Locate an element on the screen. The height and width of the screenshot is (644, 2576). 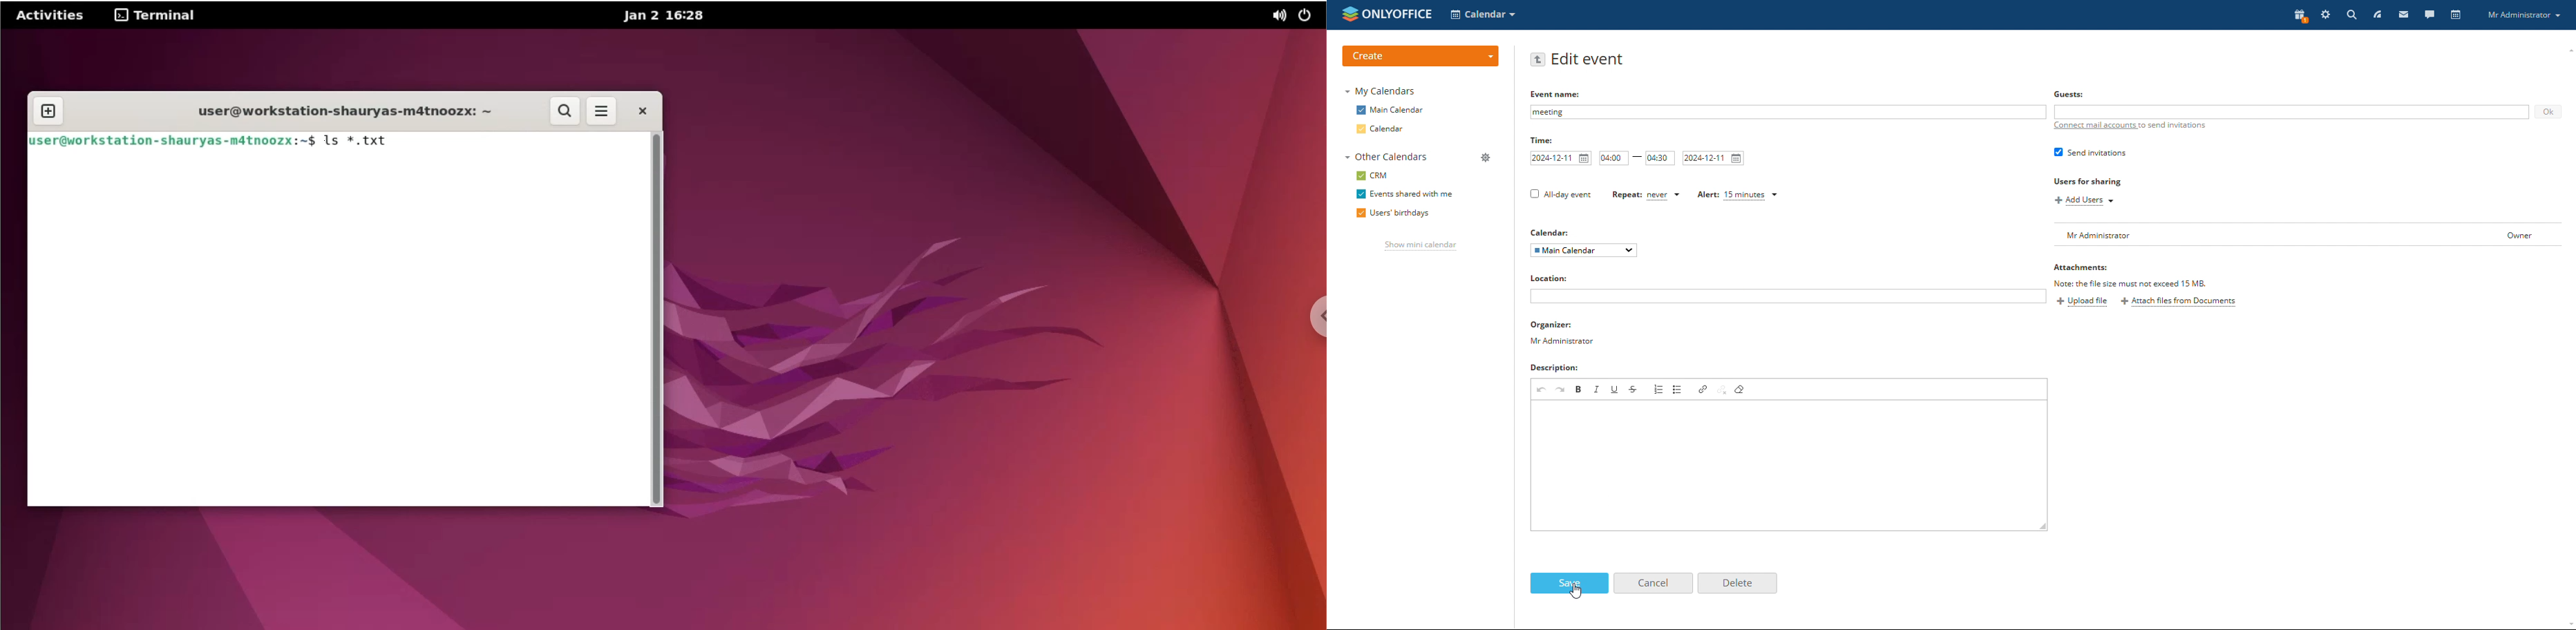
calendar is located at coordinates (2456, 15).